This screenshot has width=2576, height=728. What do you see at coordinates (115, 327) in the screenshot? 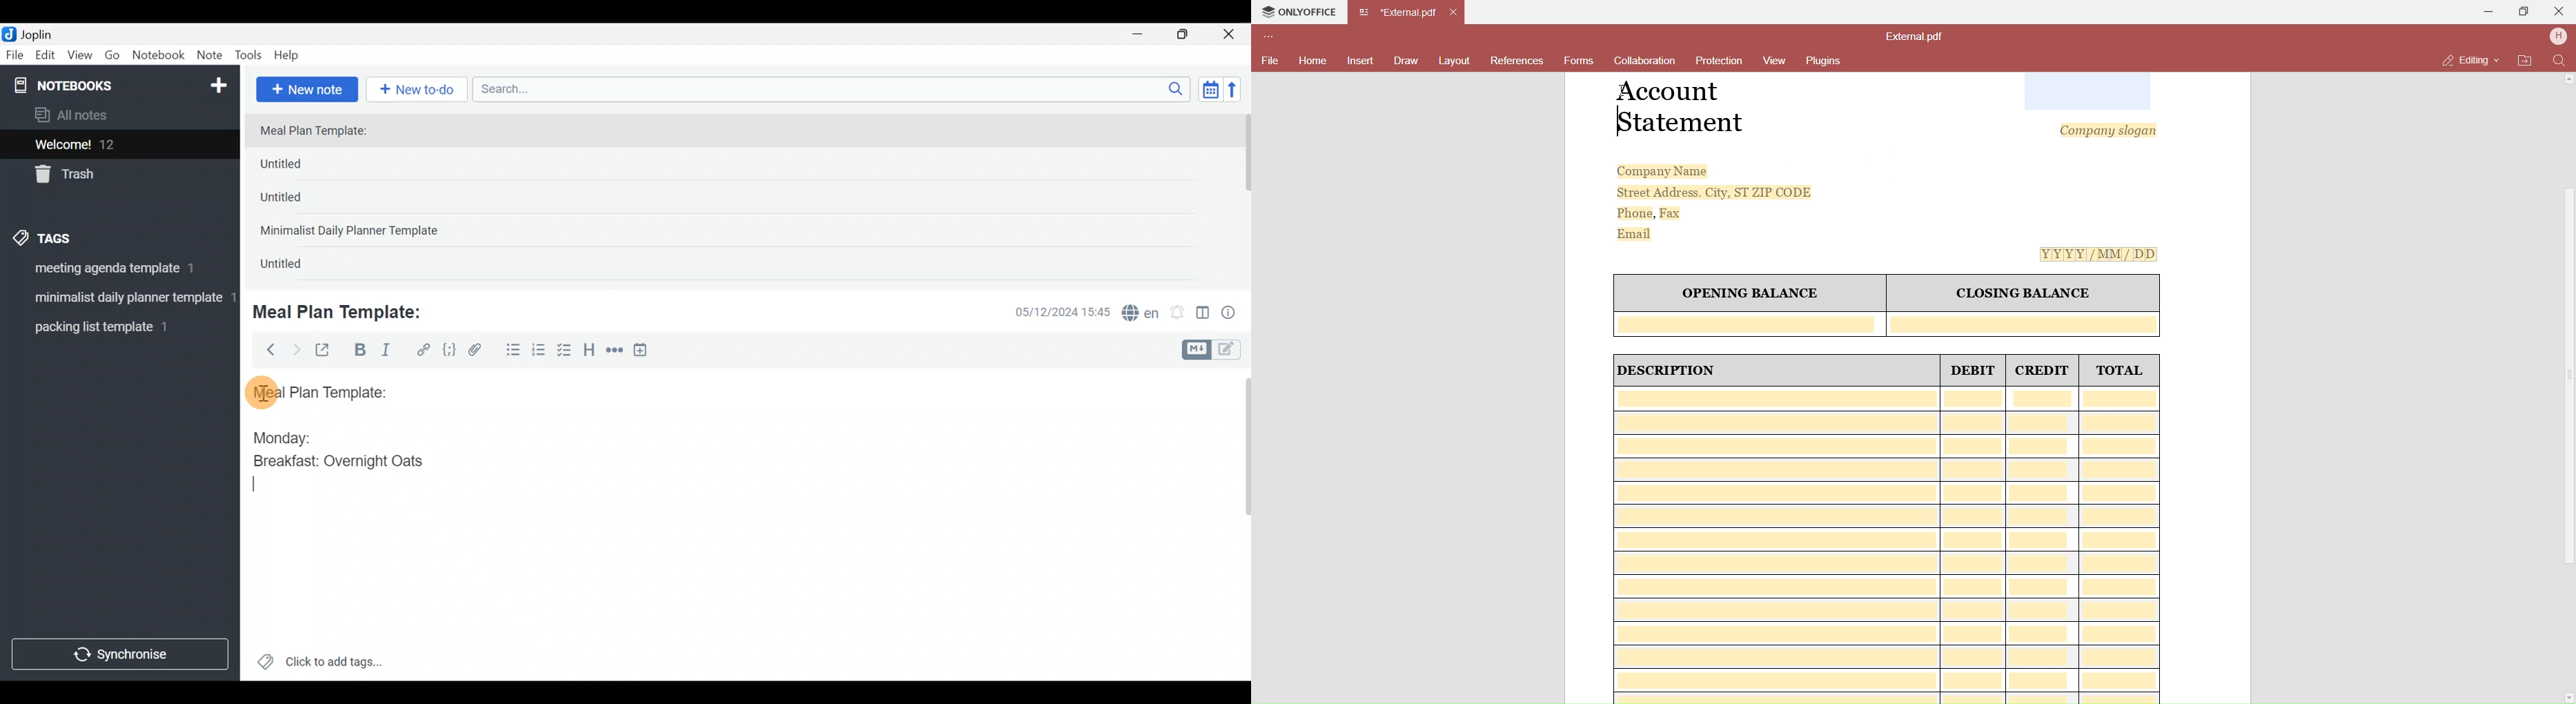
I see `Tag 3` at bounding box center [115, 327].